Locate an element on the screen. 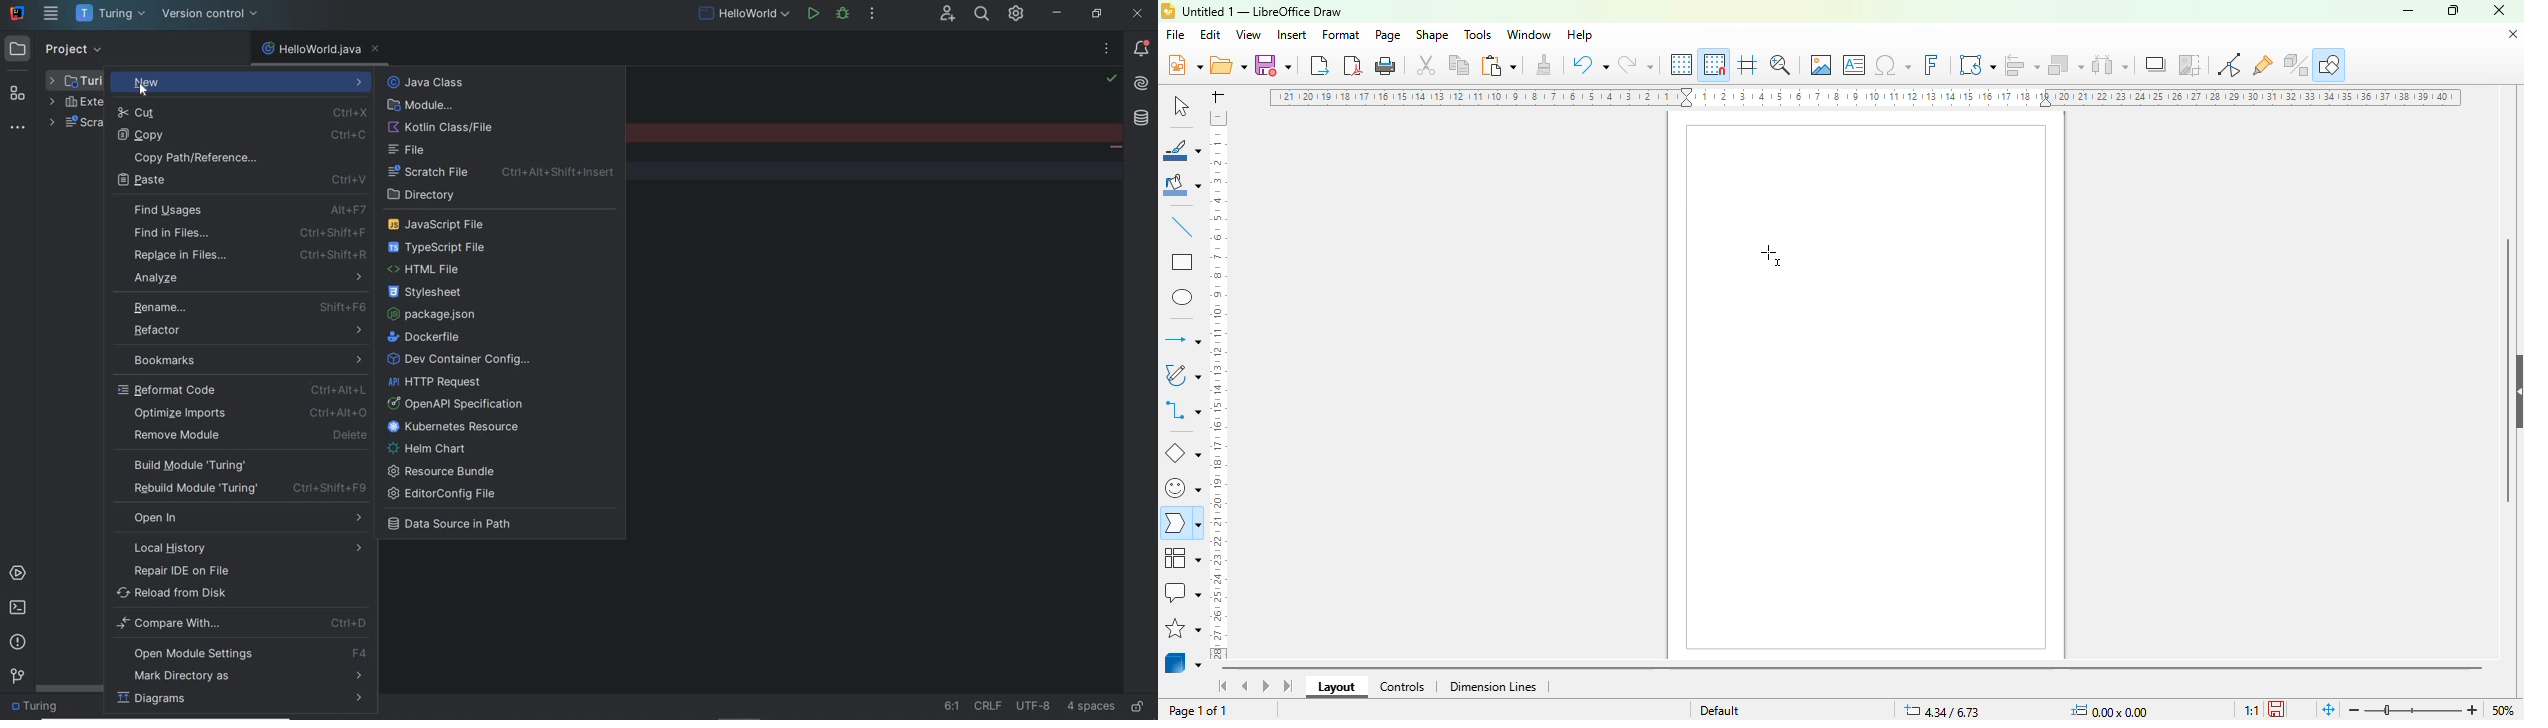  scrollbar is located at coordinates (71, 689).